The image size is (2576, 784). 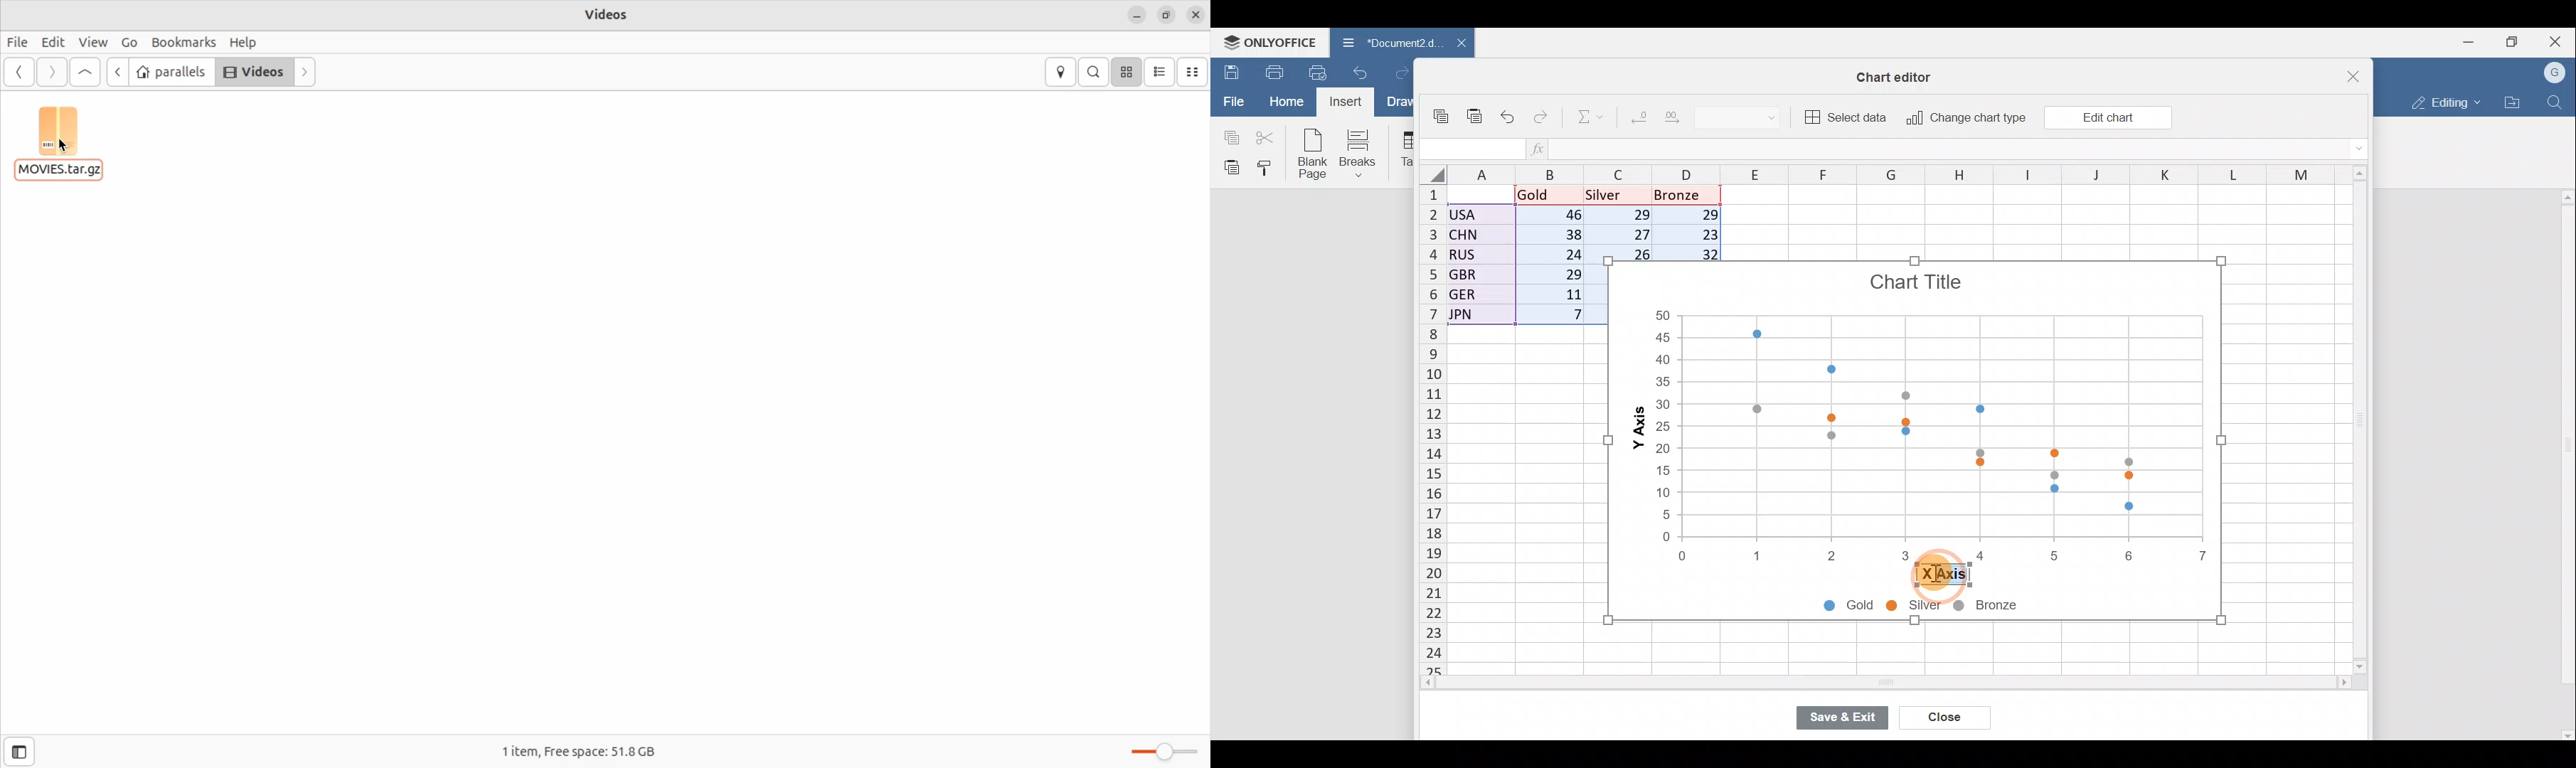 I want to click on Increase decimal, so click(x=1680, y=121).